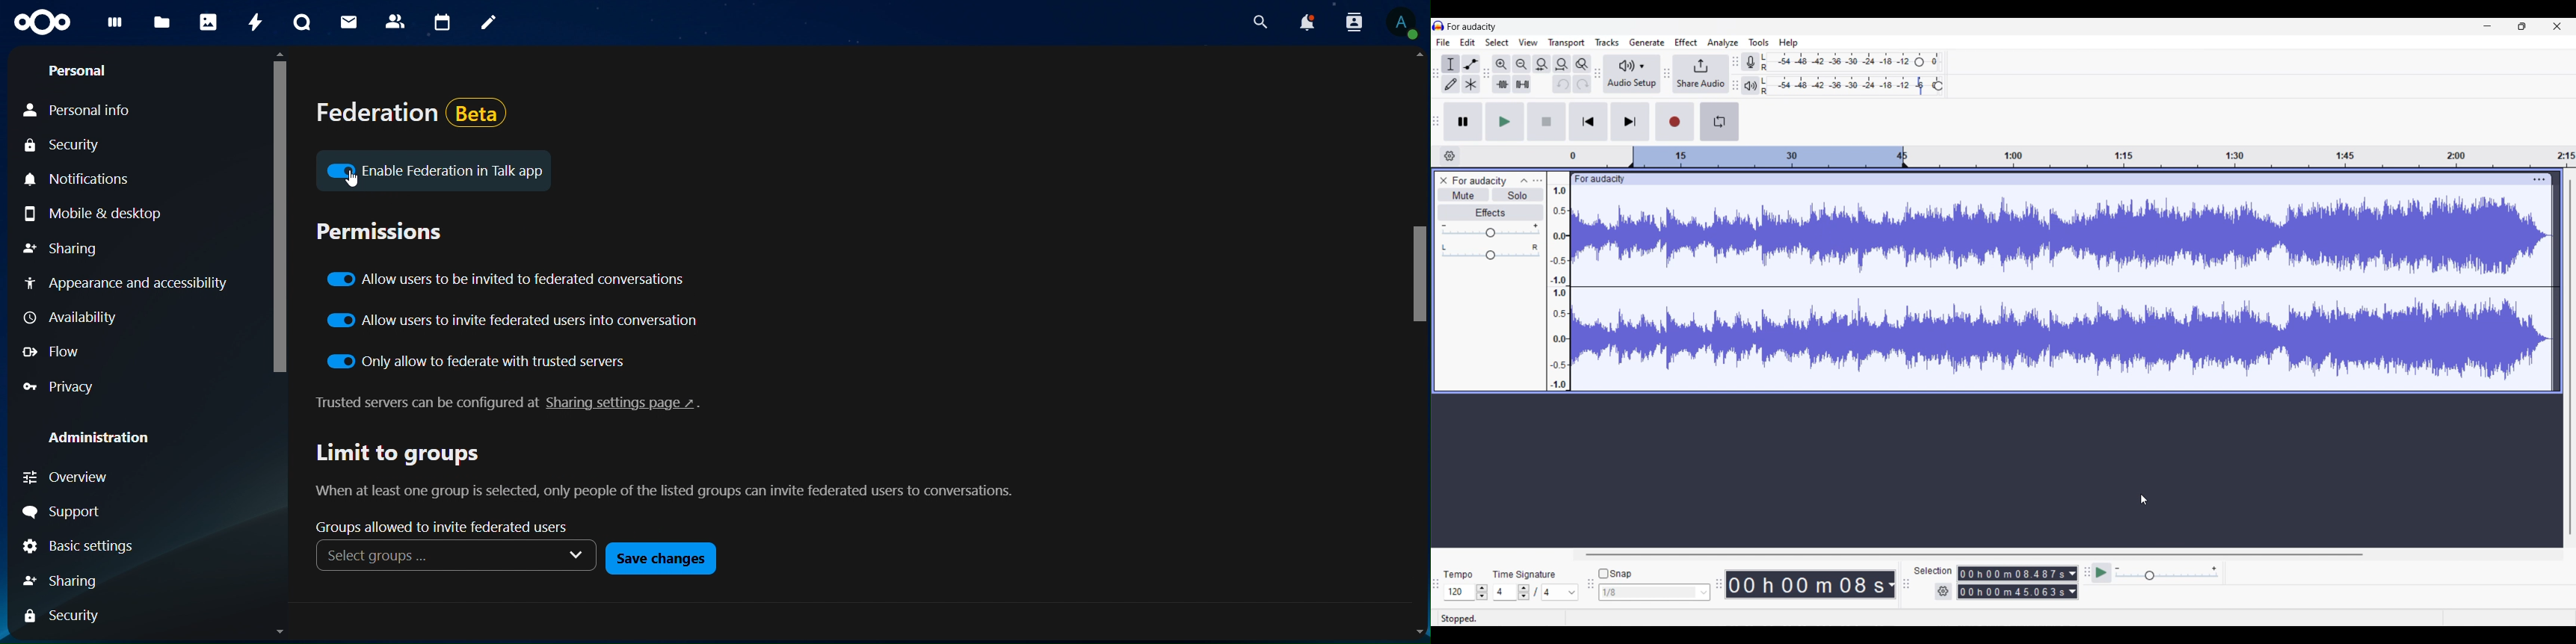 The width and height of the screenshot is (2576, 644). What do you see at coordinates (1450, 65) in the screenshot?
I see `Selection tool` at bounding box center [1450, 65].